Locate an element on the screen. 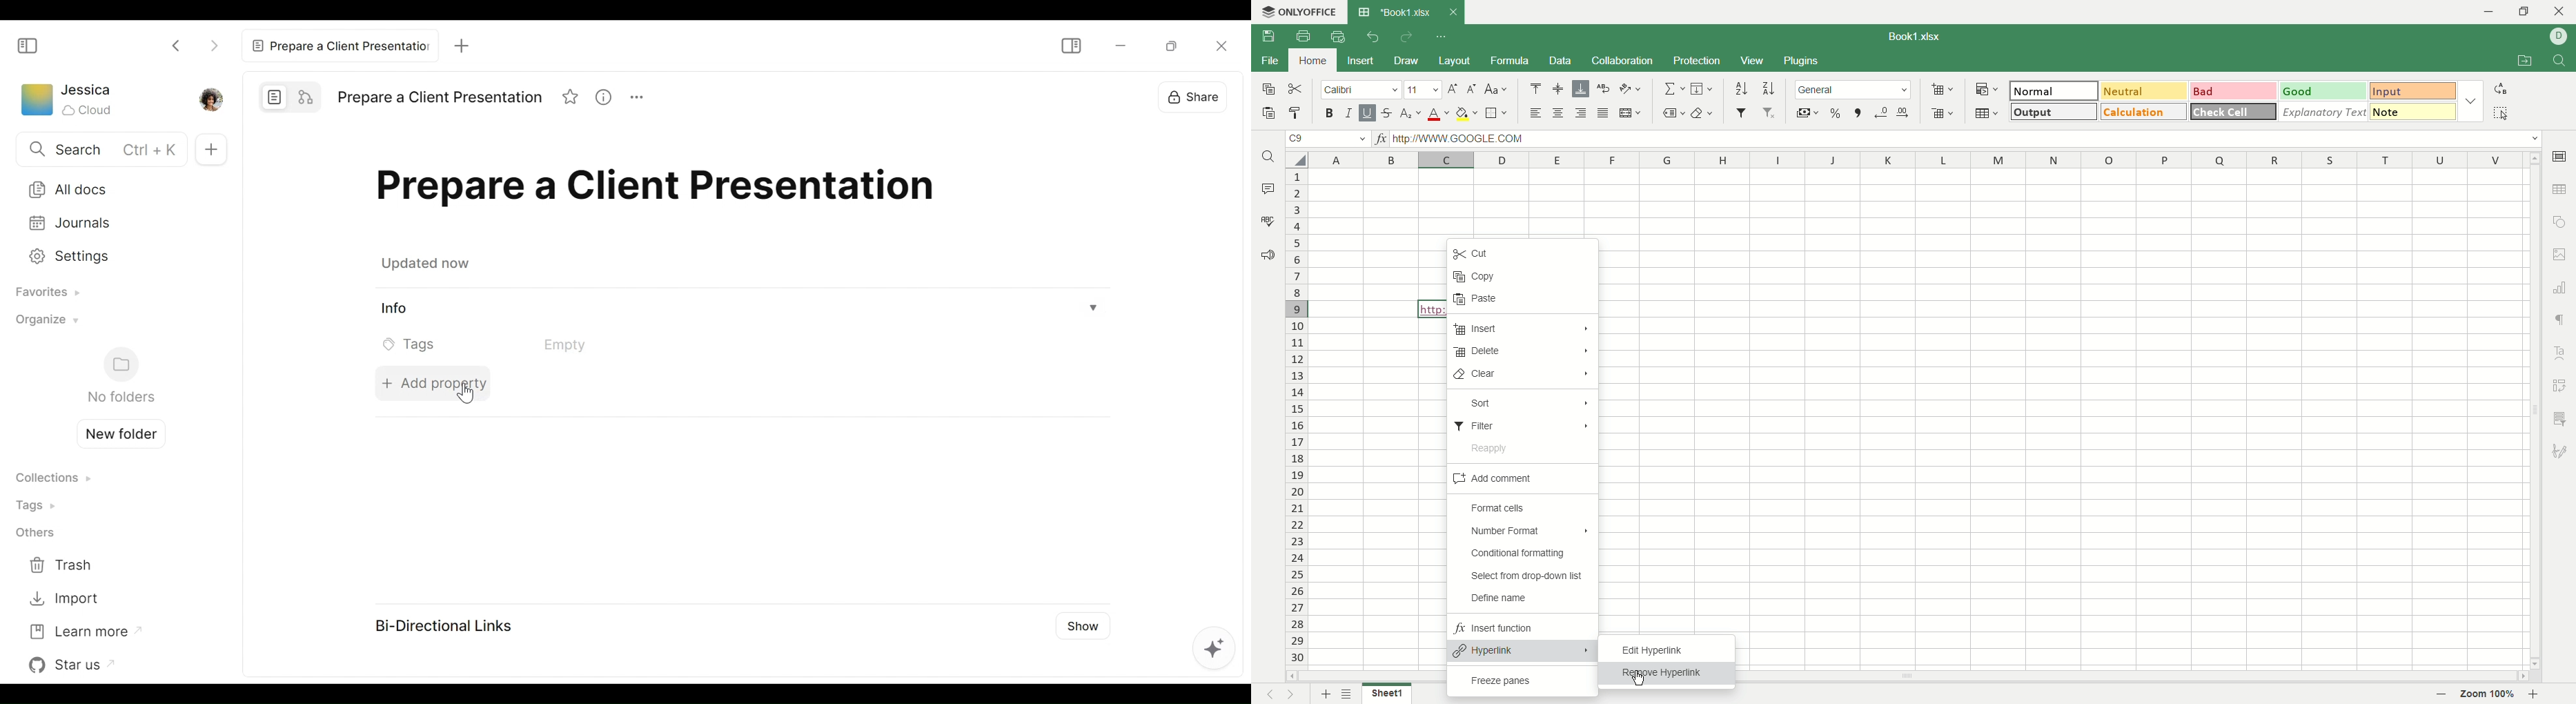 This screenshot has height=728, width=2576. onlyoffice is located at coordinates (1301, 12).